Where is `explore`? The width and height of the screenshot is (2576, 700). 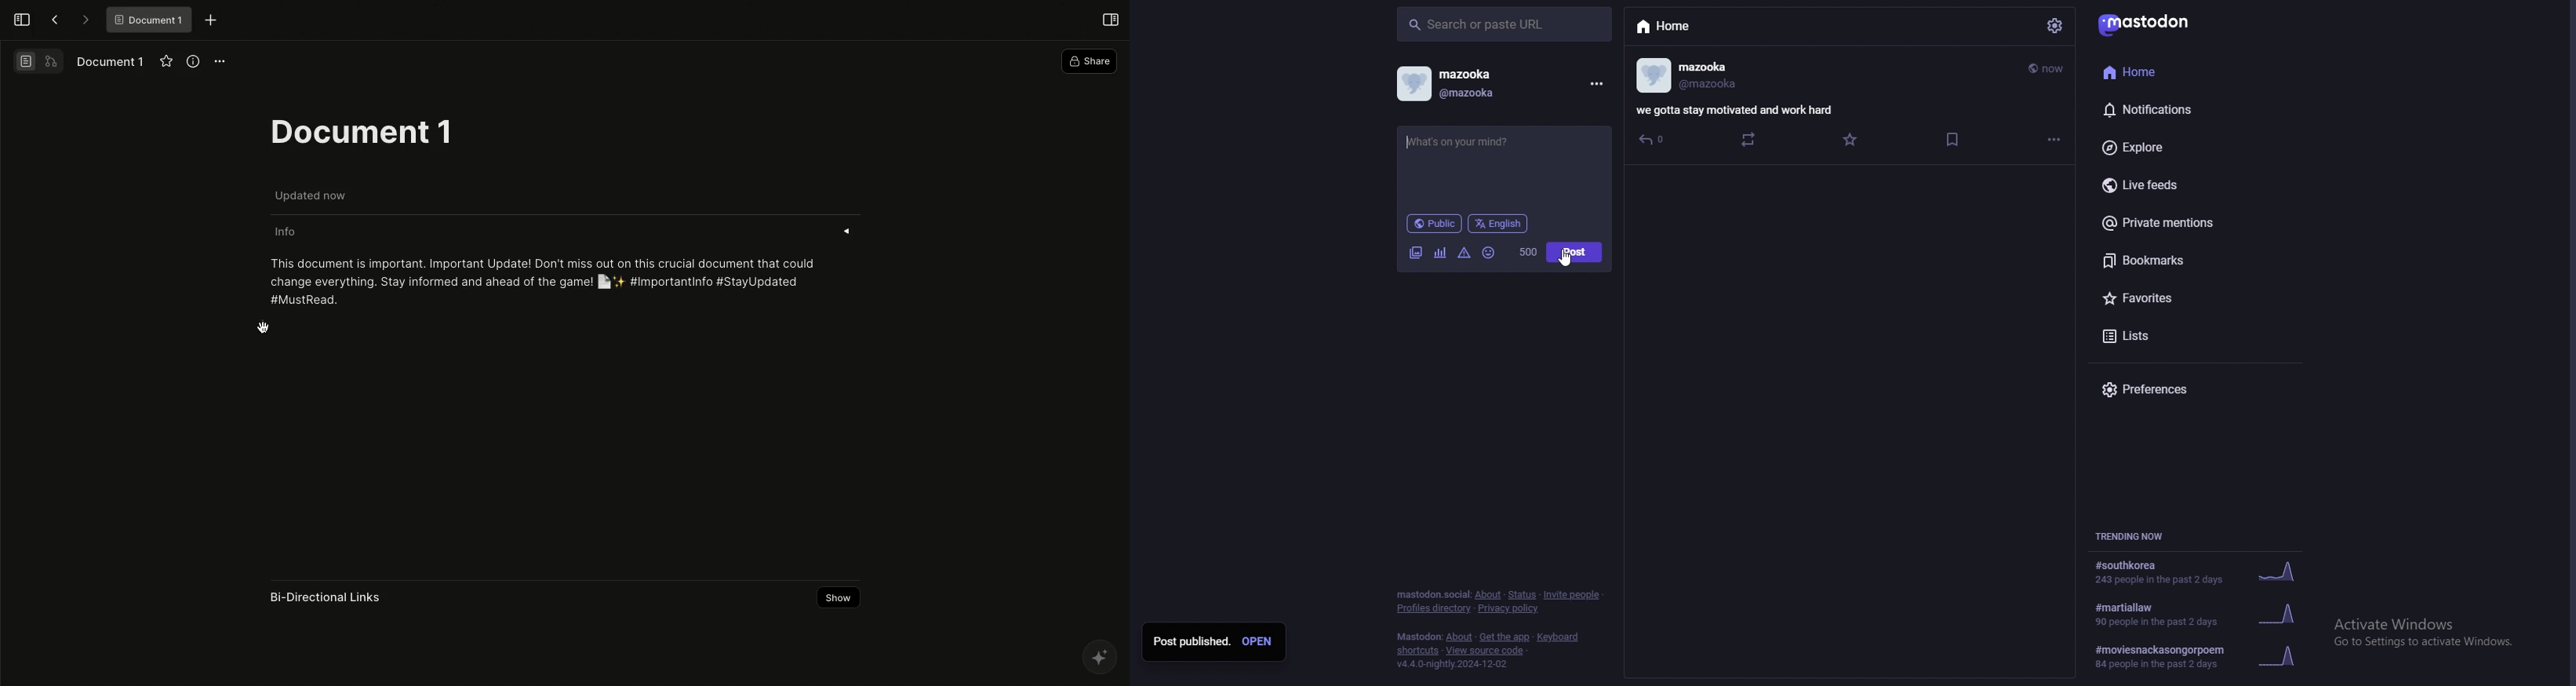
explore is located at coordinates (2167, 147).